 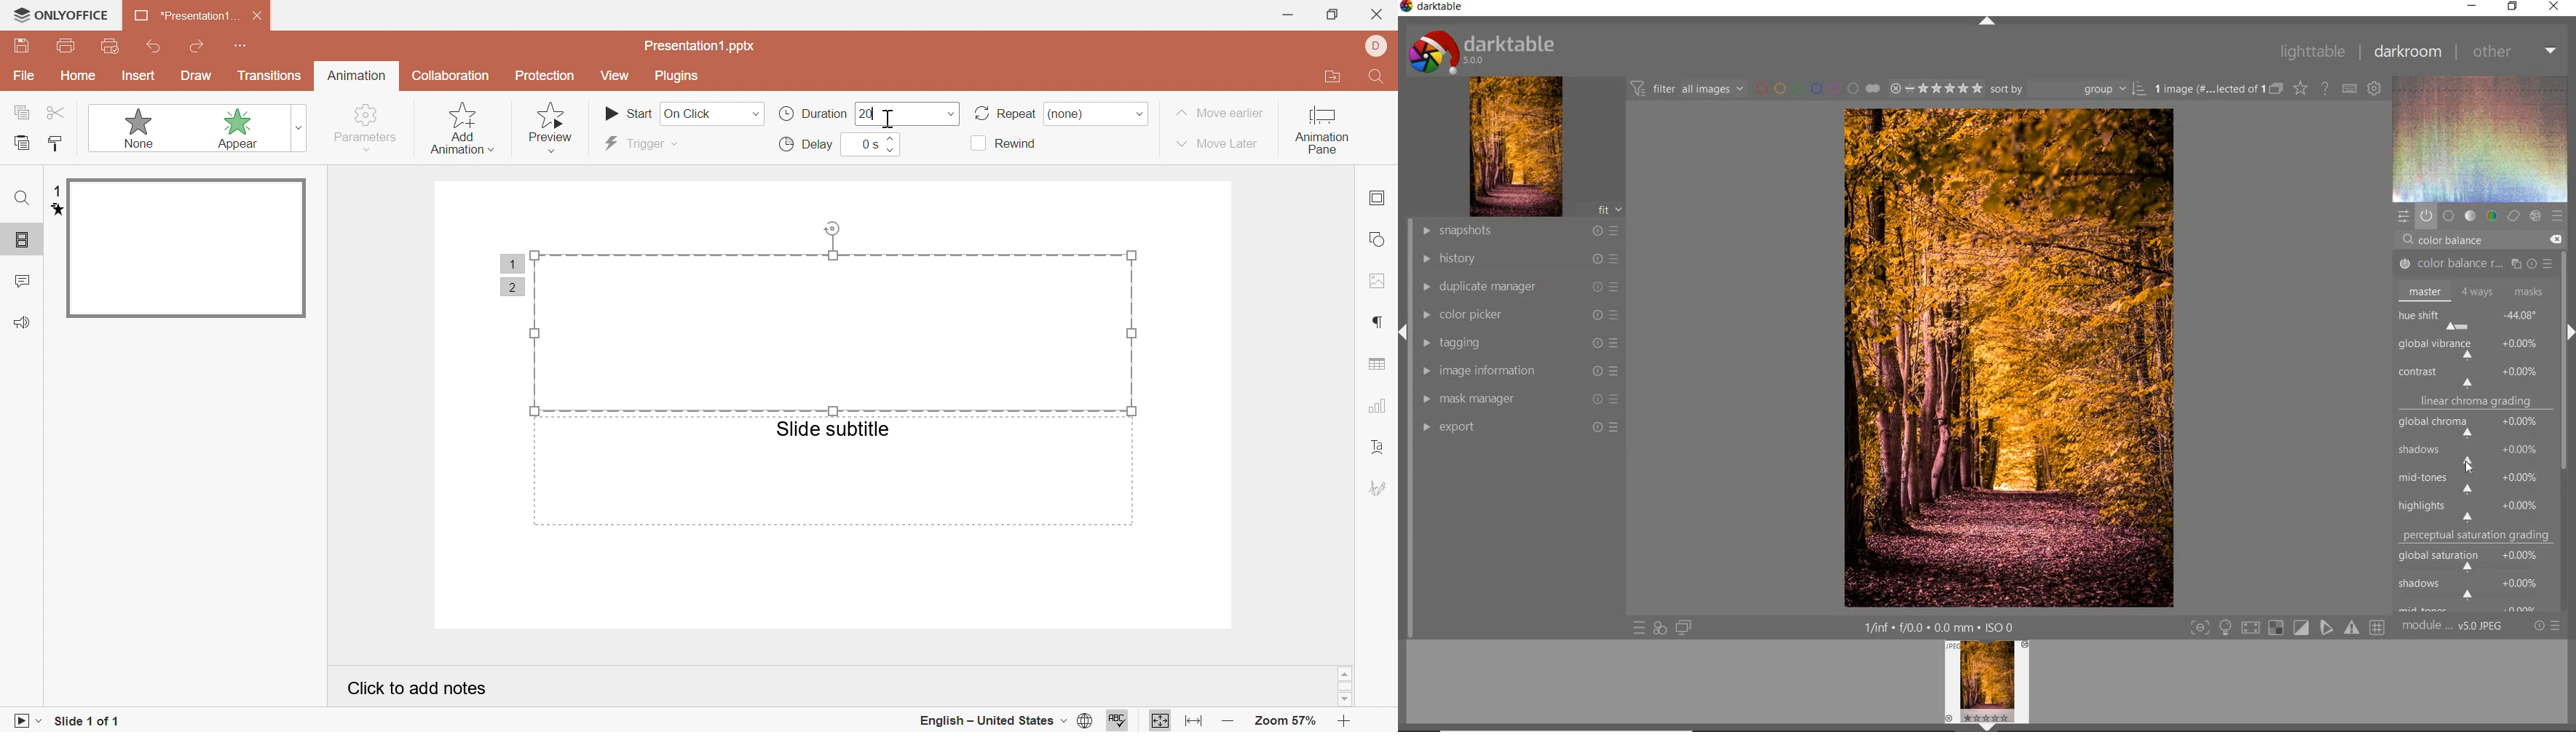 What do you see at coordinates (2409, 51) in the screenshot?
I see `darkroom` at bounding box center [2409, 51].